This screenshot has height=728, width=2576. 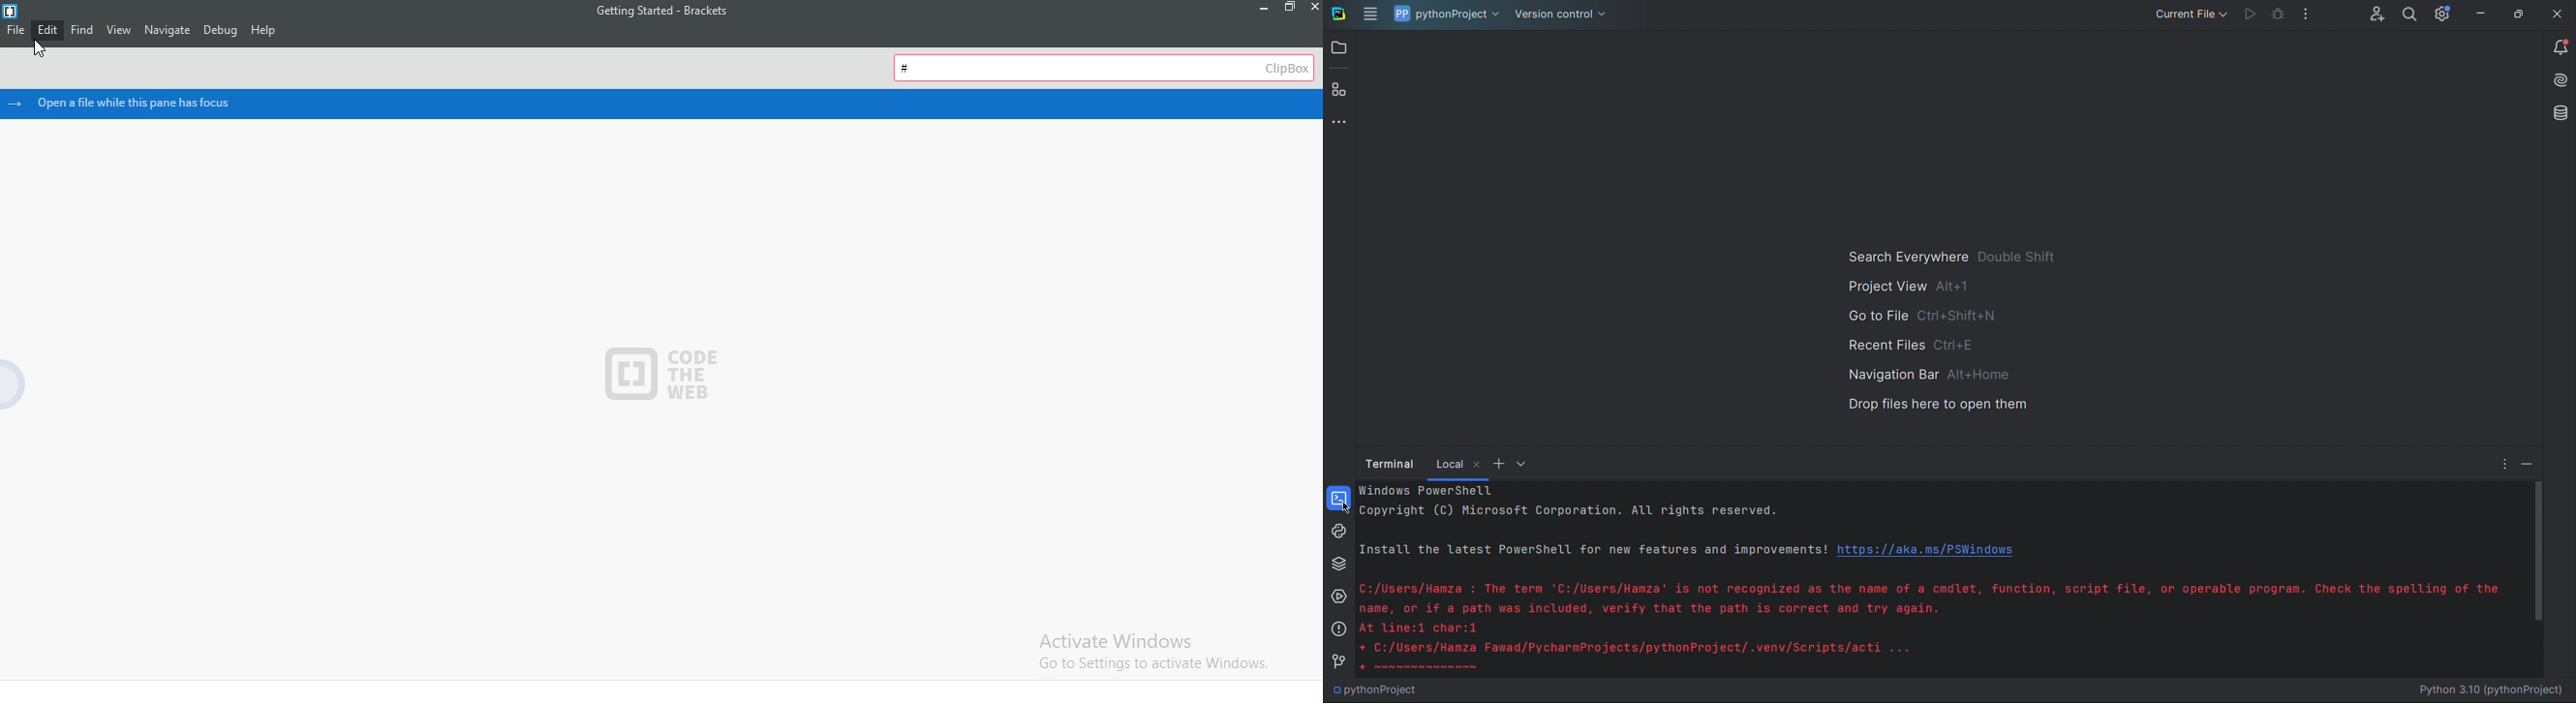 What do you see at coordinates (272, 29) in the screenshot?
I see `Help` at bounding box center [272, 29].